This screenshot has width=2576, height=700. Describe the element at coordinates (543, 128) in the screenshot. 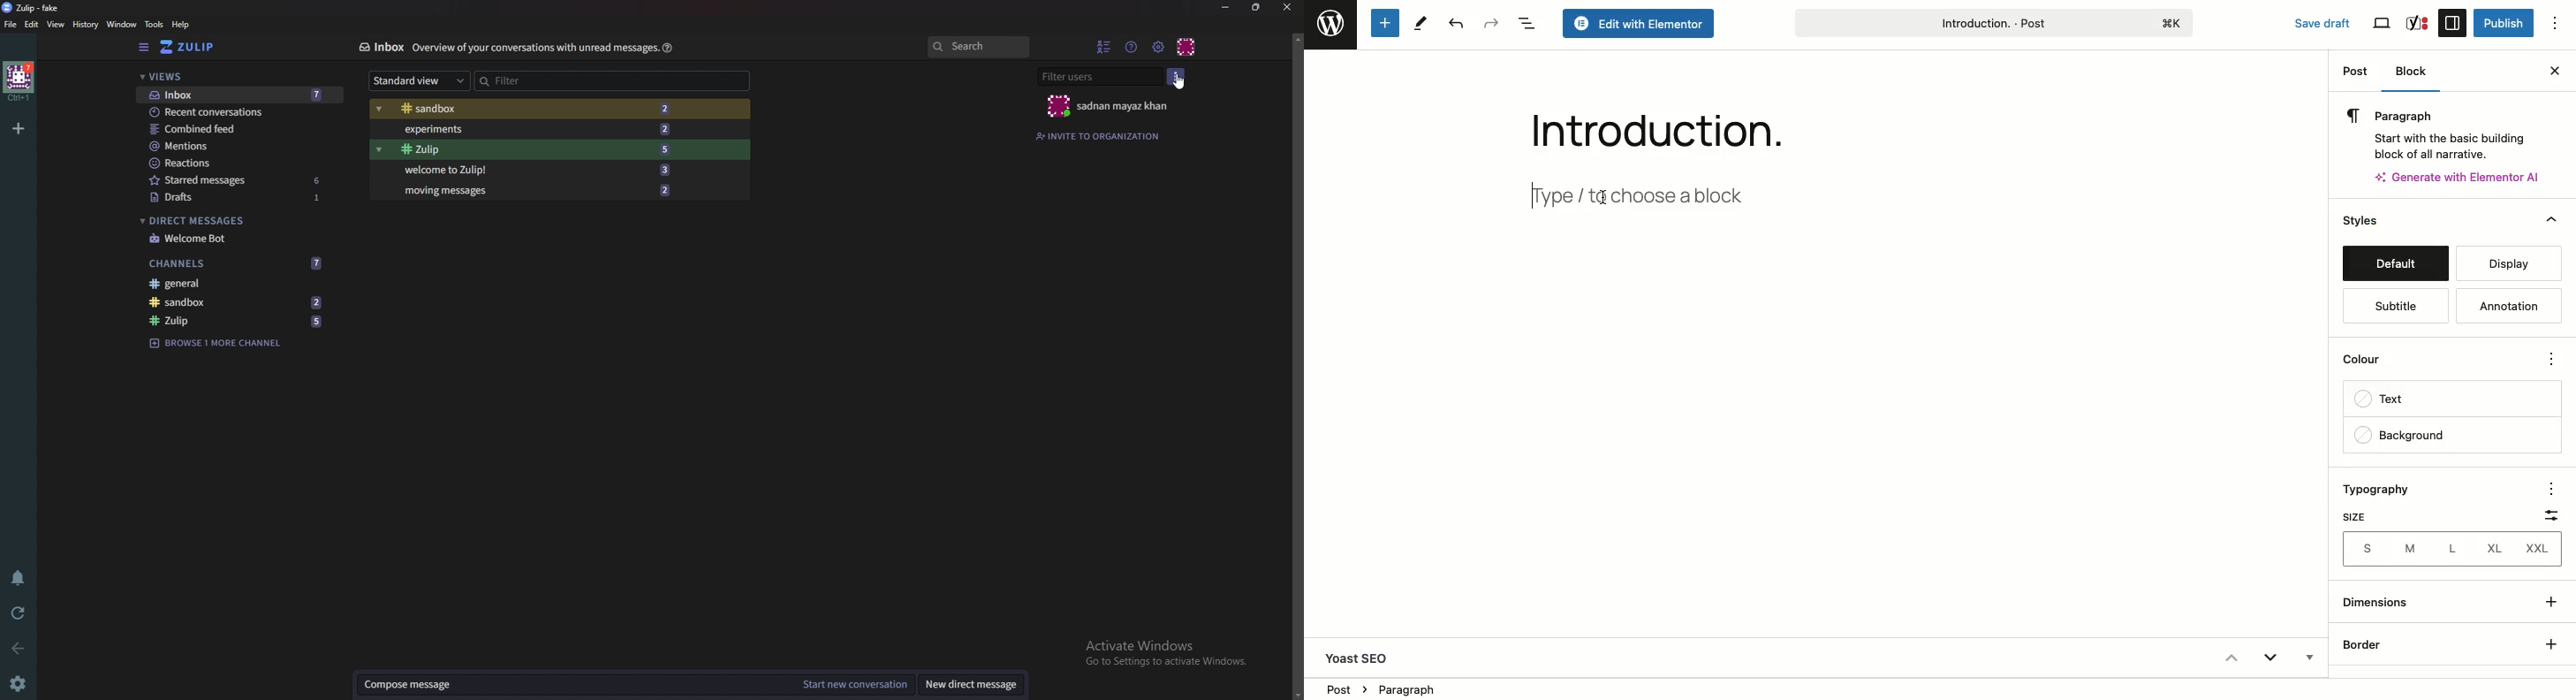

I see `Experiments` at that location.